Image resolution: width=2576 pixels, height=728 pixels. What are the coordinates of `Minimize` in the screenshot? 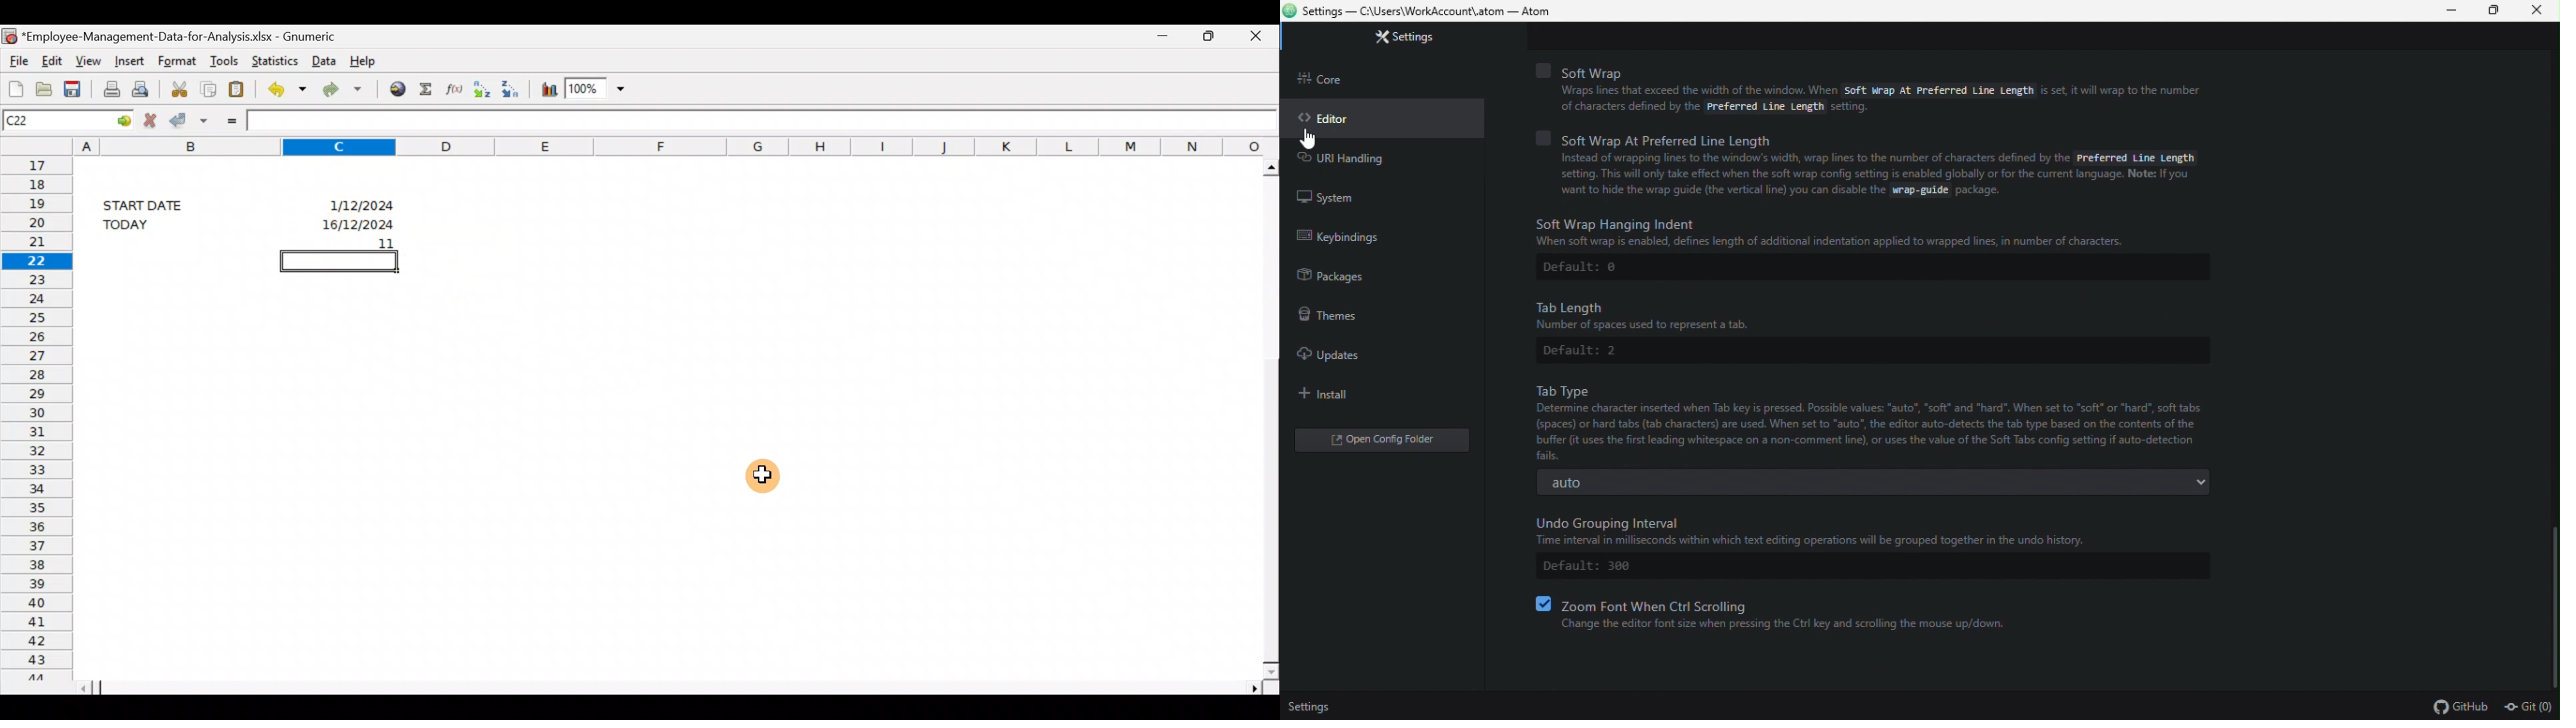 It's located at (1163, 39).